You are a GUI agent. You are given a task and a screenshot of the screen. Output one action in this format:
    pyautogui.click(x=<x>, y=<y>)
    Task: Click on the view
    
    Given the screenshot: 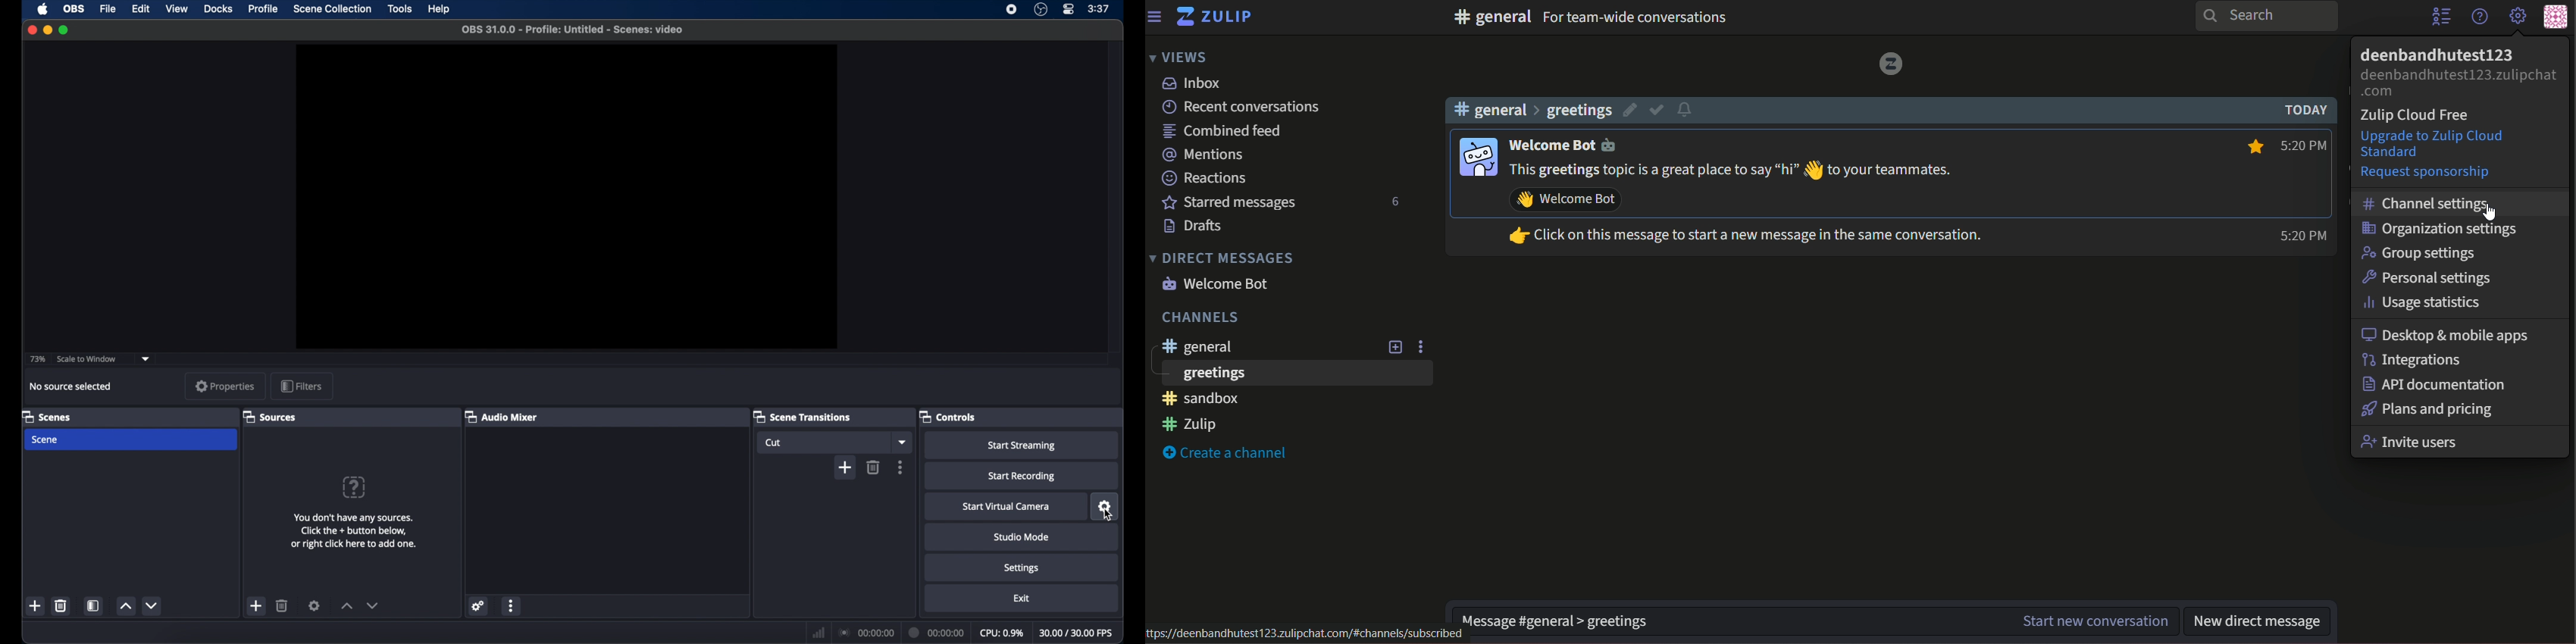 What is the action you would take?
    pyautogui.click(x=177, y=9)
    